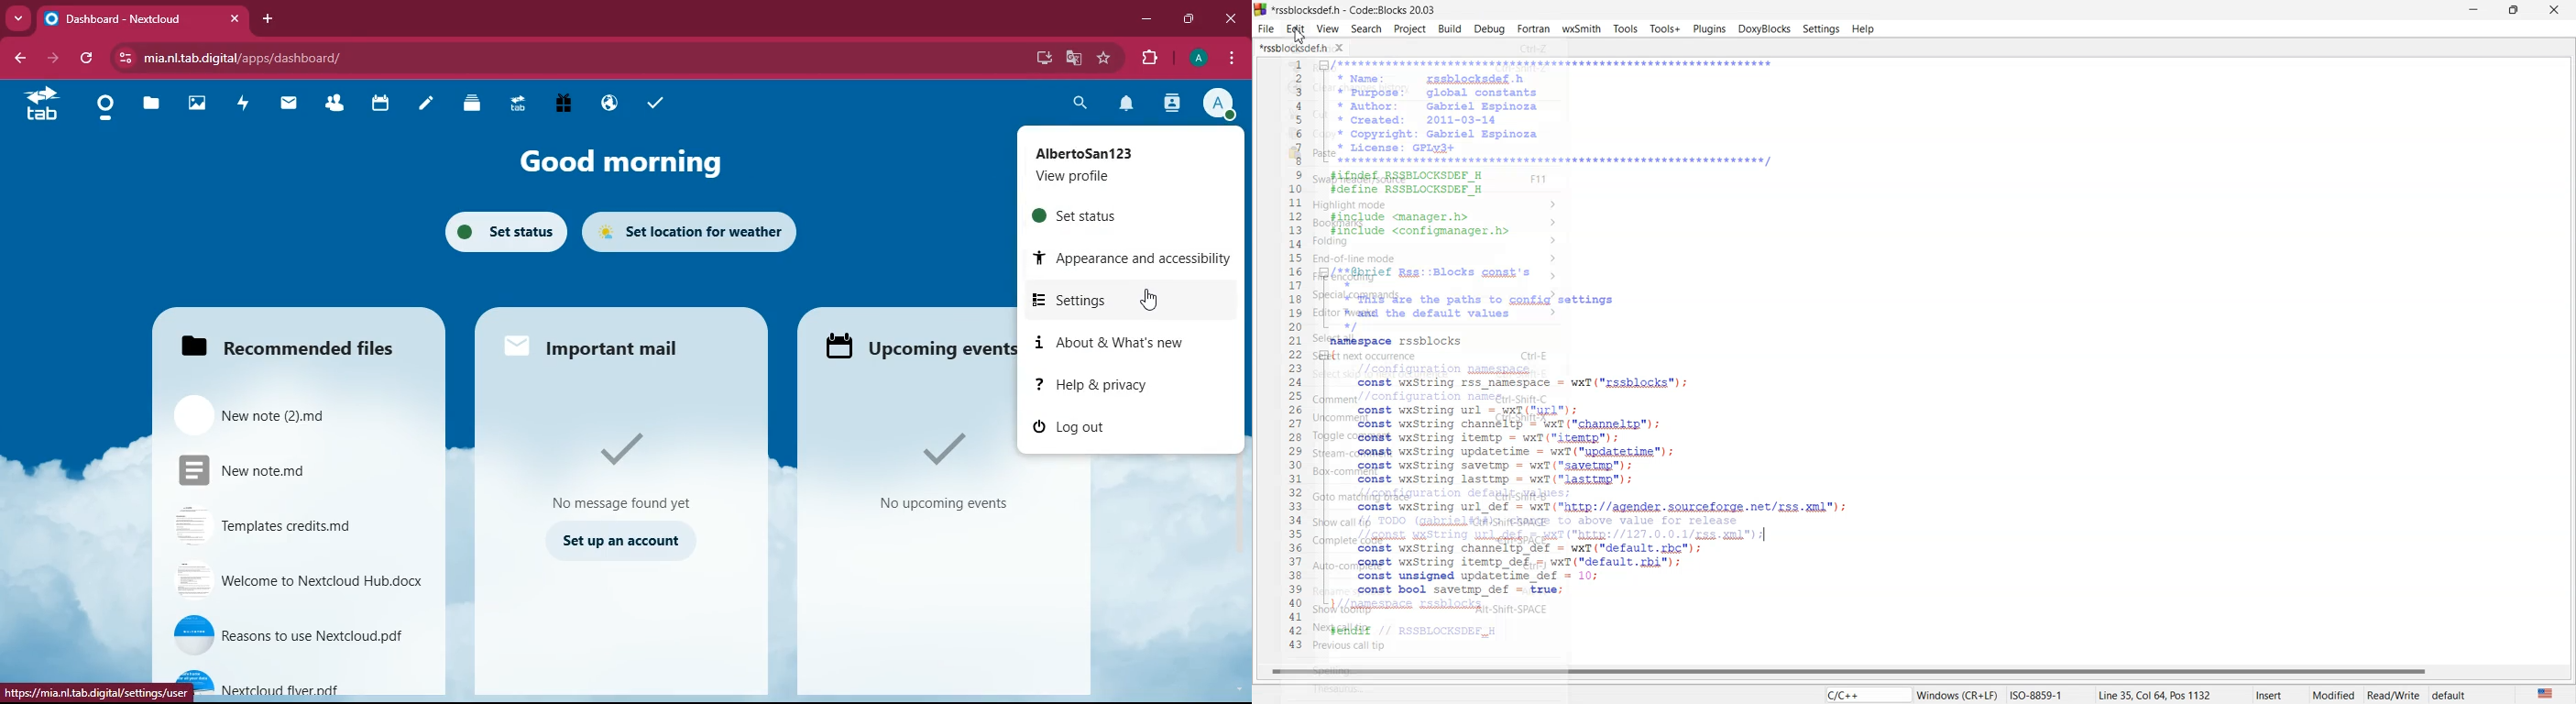  Describe the element at coordinates (1230, 18) in the screenshot. I see `close` at that location.